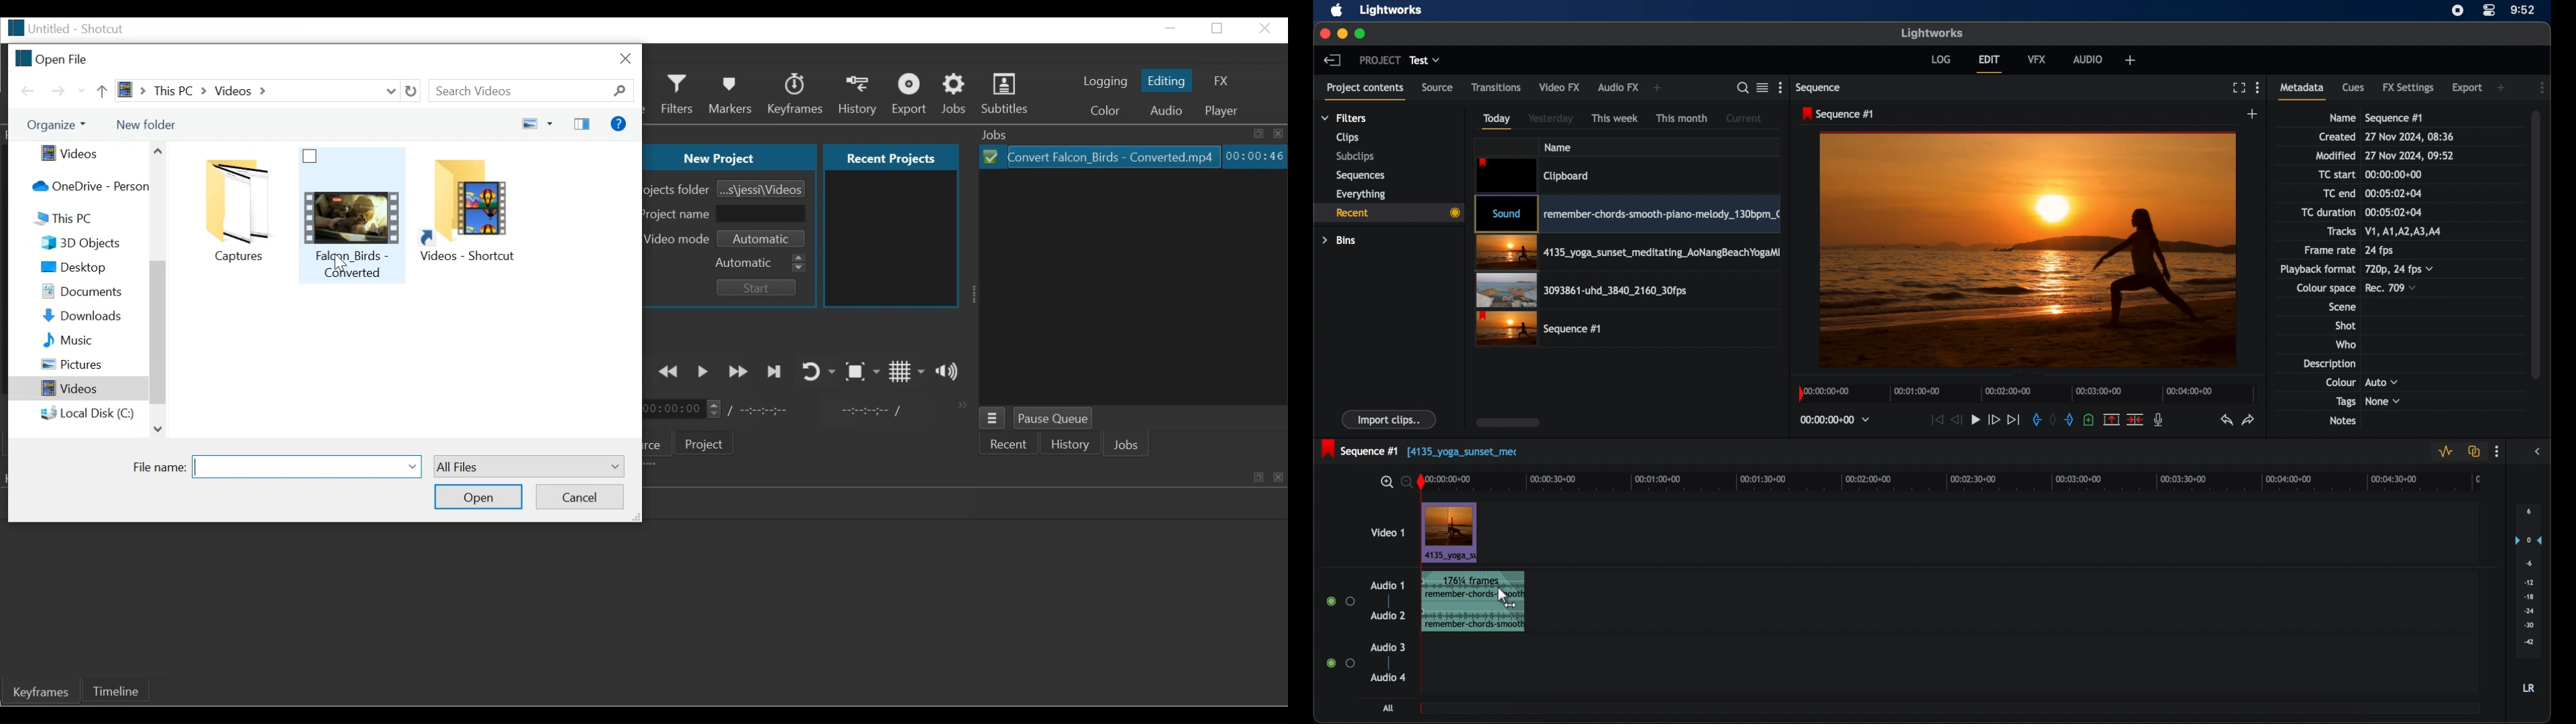 The height and width of the screenshot is (728, 2576). I want to click on tc start, so click(2338, 174).